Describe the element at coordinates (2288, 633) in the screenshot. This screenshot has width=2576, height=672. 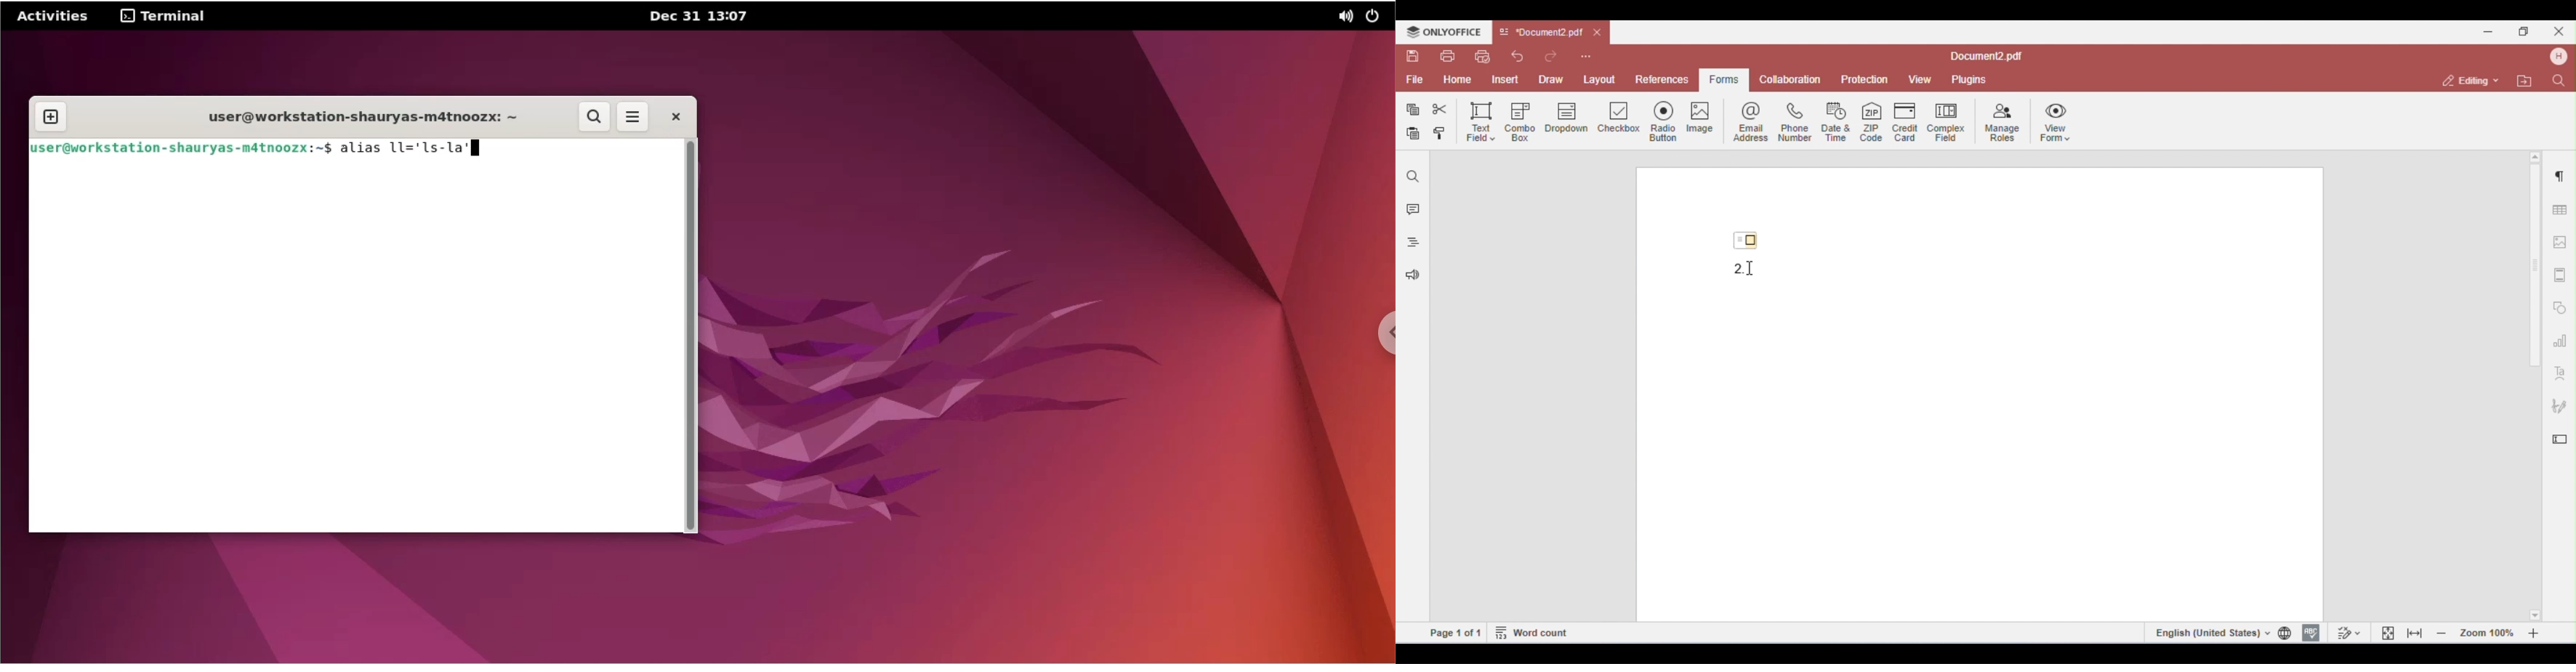
I see `set document language` at that location.